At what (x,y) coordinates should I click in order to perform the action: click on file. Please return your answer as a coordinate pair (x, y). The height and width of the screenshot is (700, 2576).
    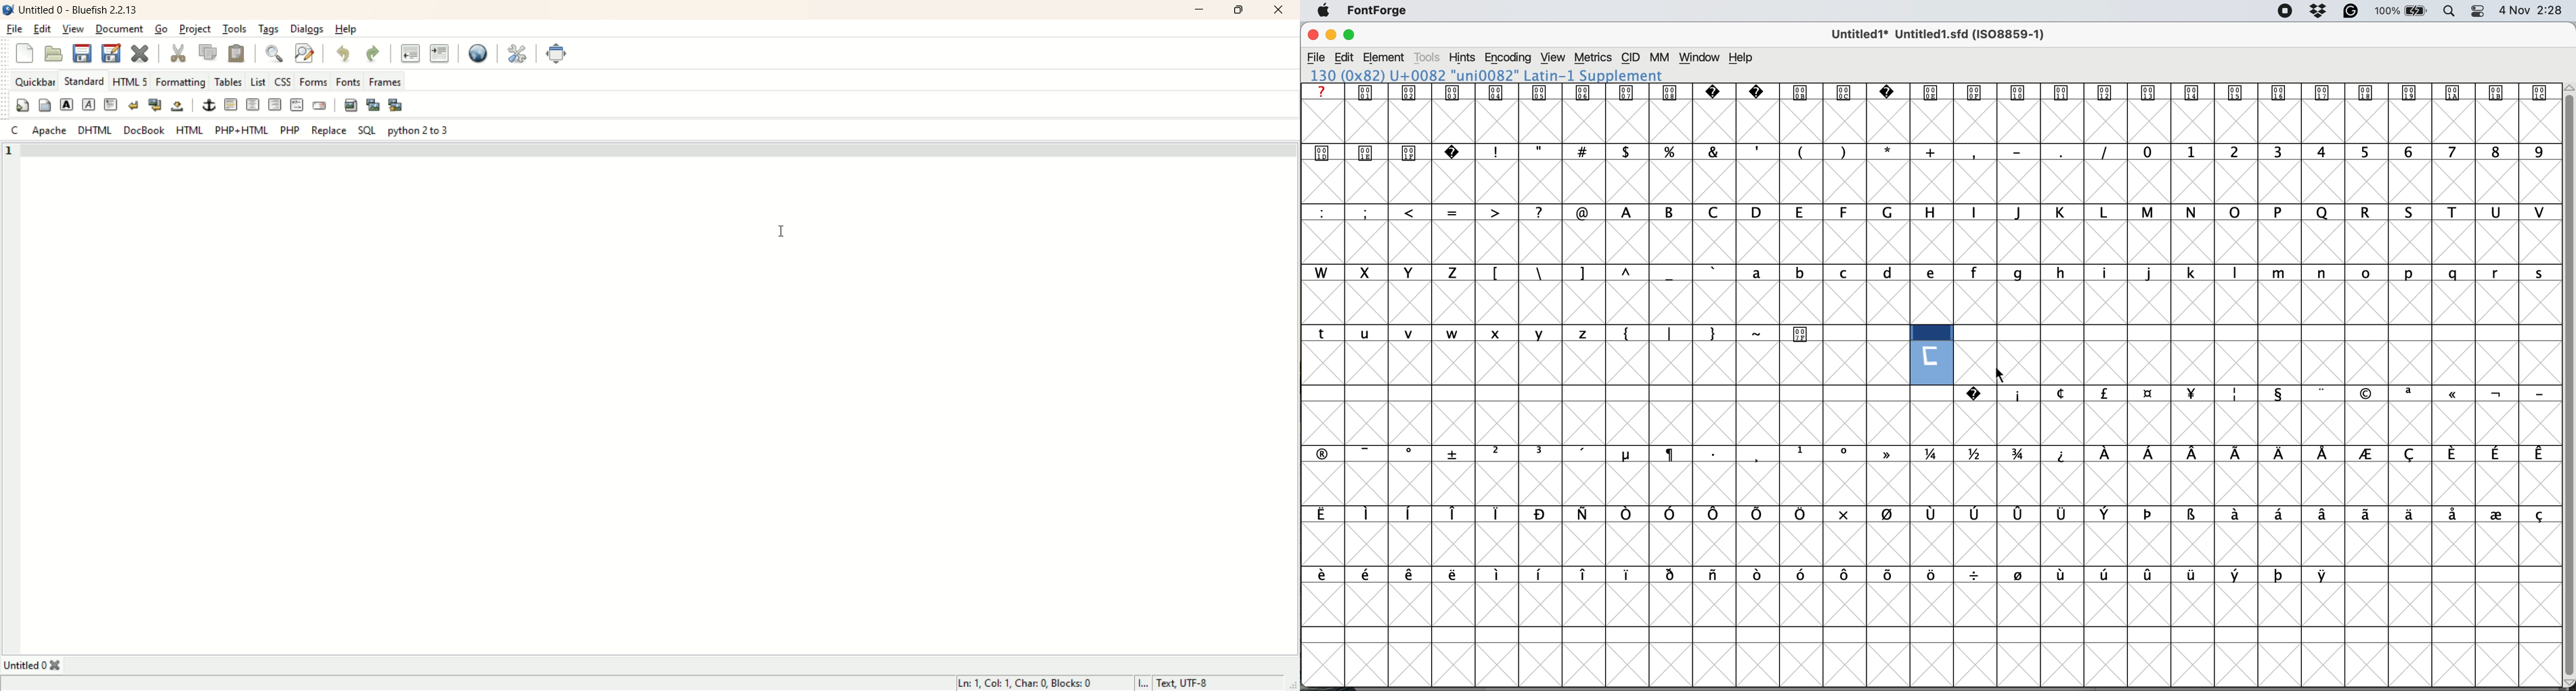
    Looking at the image, I should click on (1317, 57).